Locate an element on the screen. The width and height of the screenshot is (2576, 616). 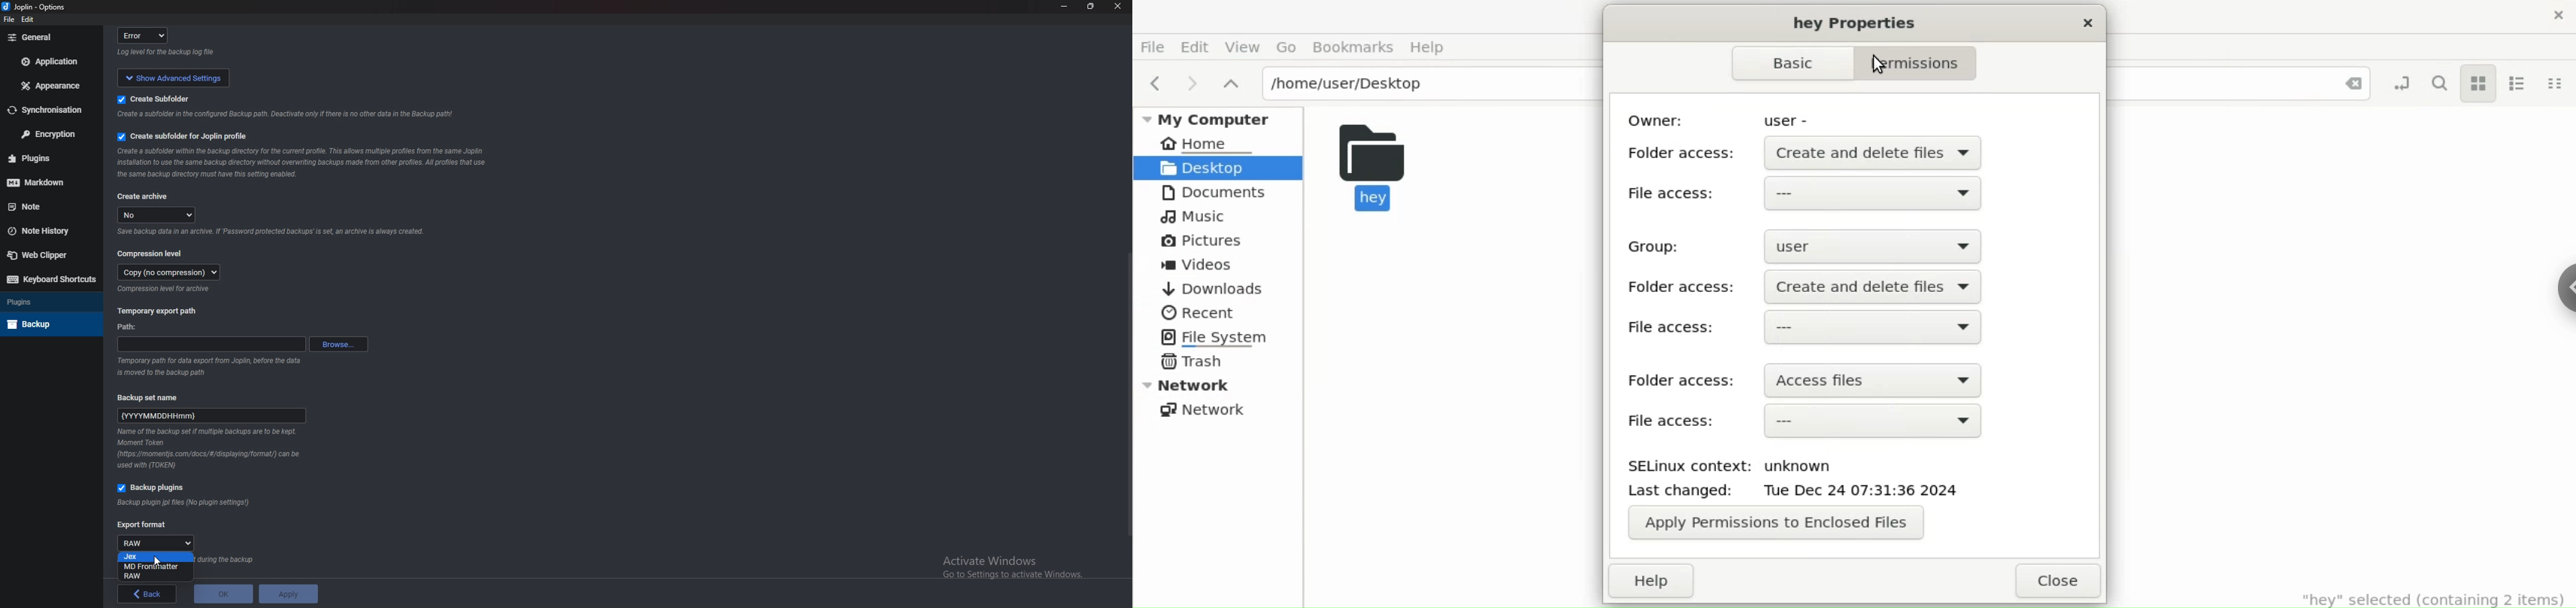
Browse is located at coordinates (339, 343).